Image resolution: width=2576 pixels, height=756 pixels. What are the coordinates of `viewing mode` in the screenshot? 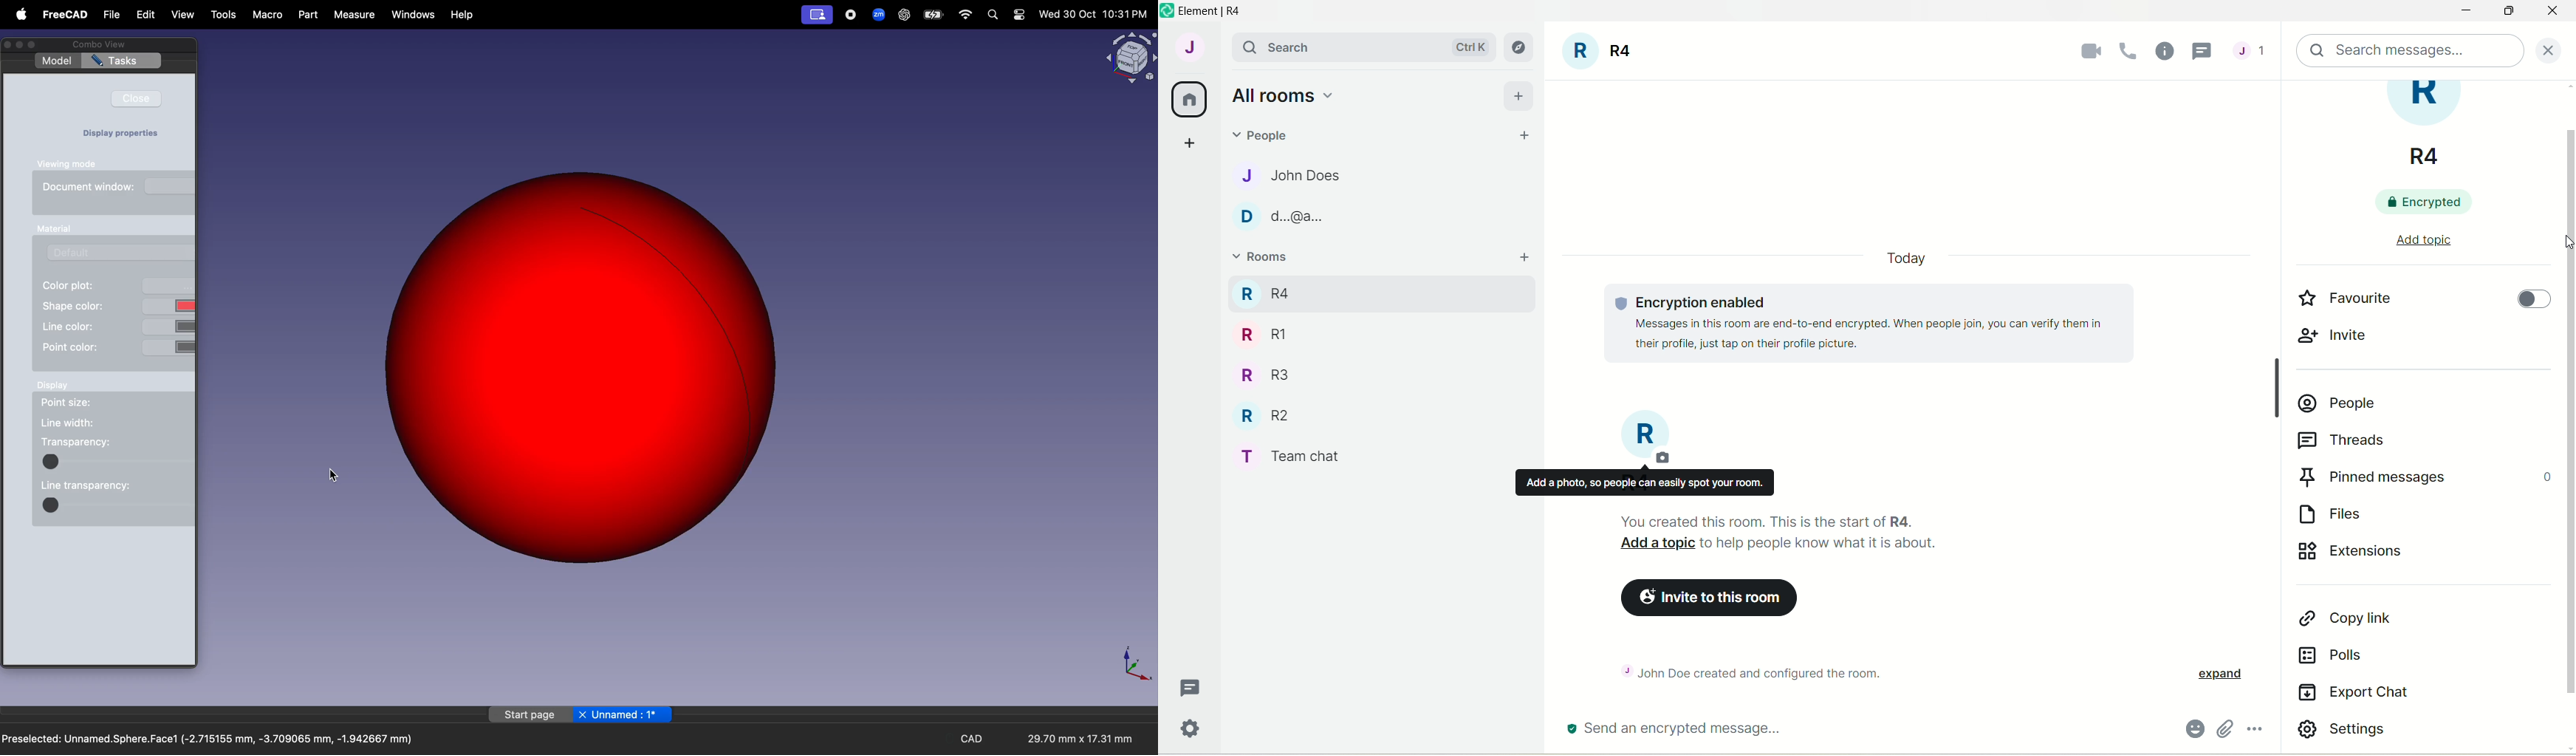 It's located at (71, 164).